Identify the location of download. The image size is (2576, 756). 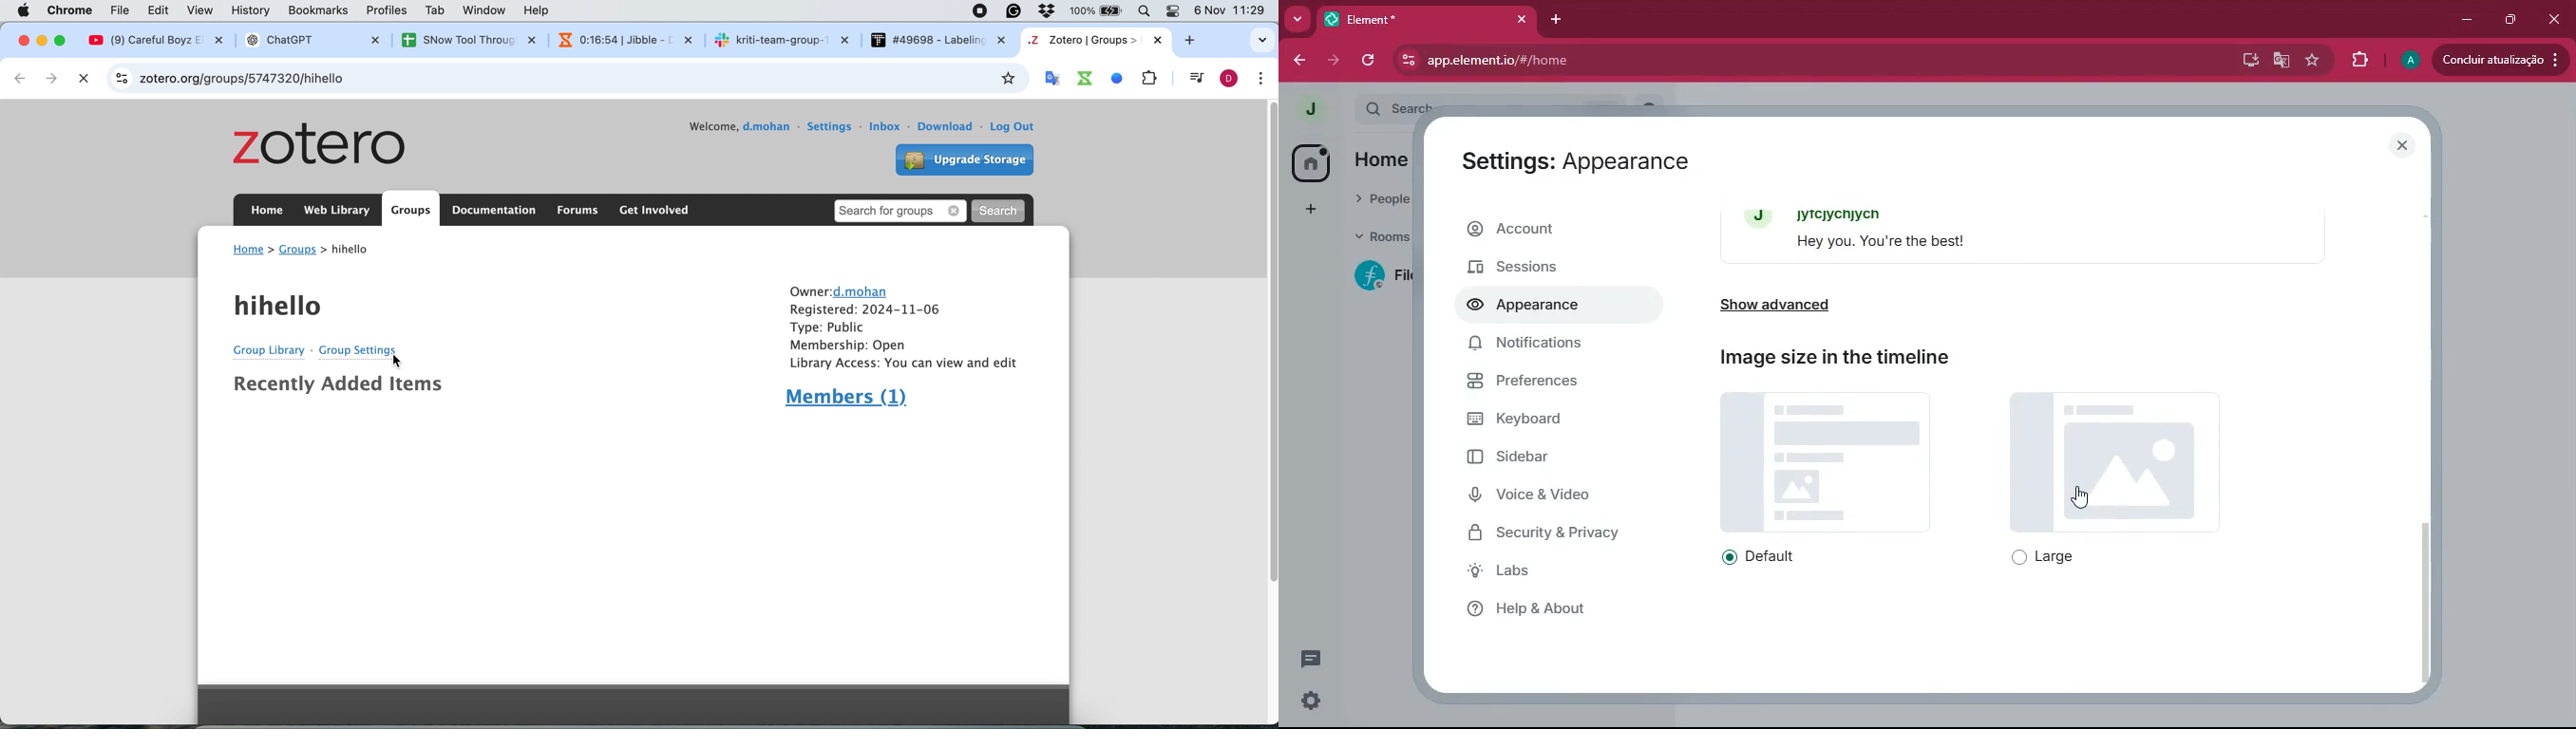
(948, 126).